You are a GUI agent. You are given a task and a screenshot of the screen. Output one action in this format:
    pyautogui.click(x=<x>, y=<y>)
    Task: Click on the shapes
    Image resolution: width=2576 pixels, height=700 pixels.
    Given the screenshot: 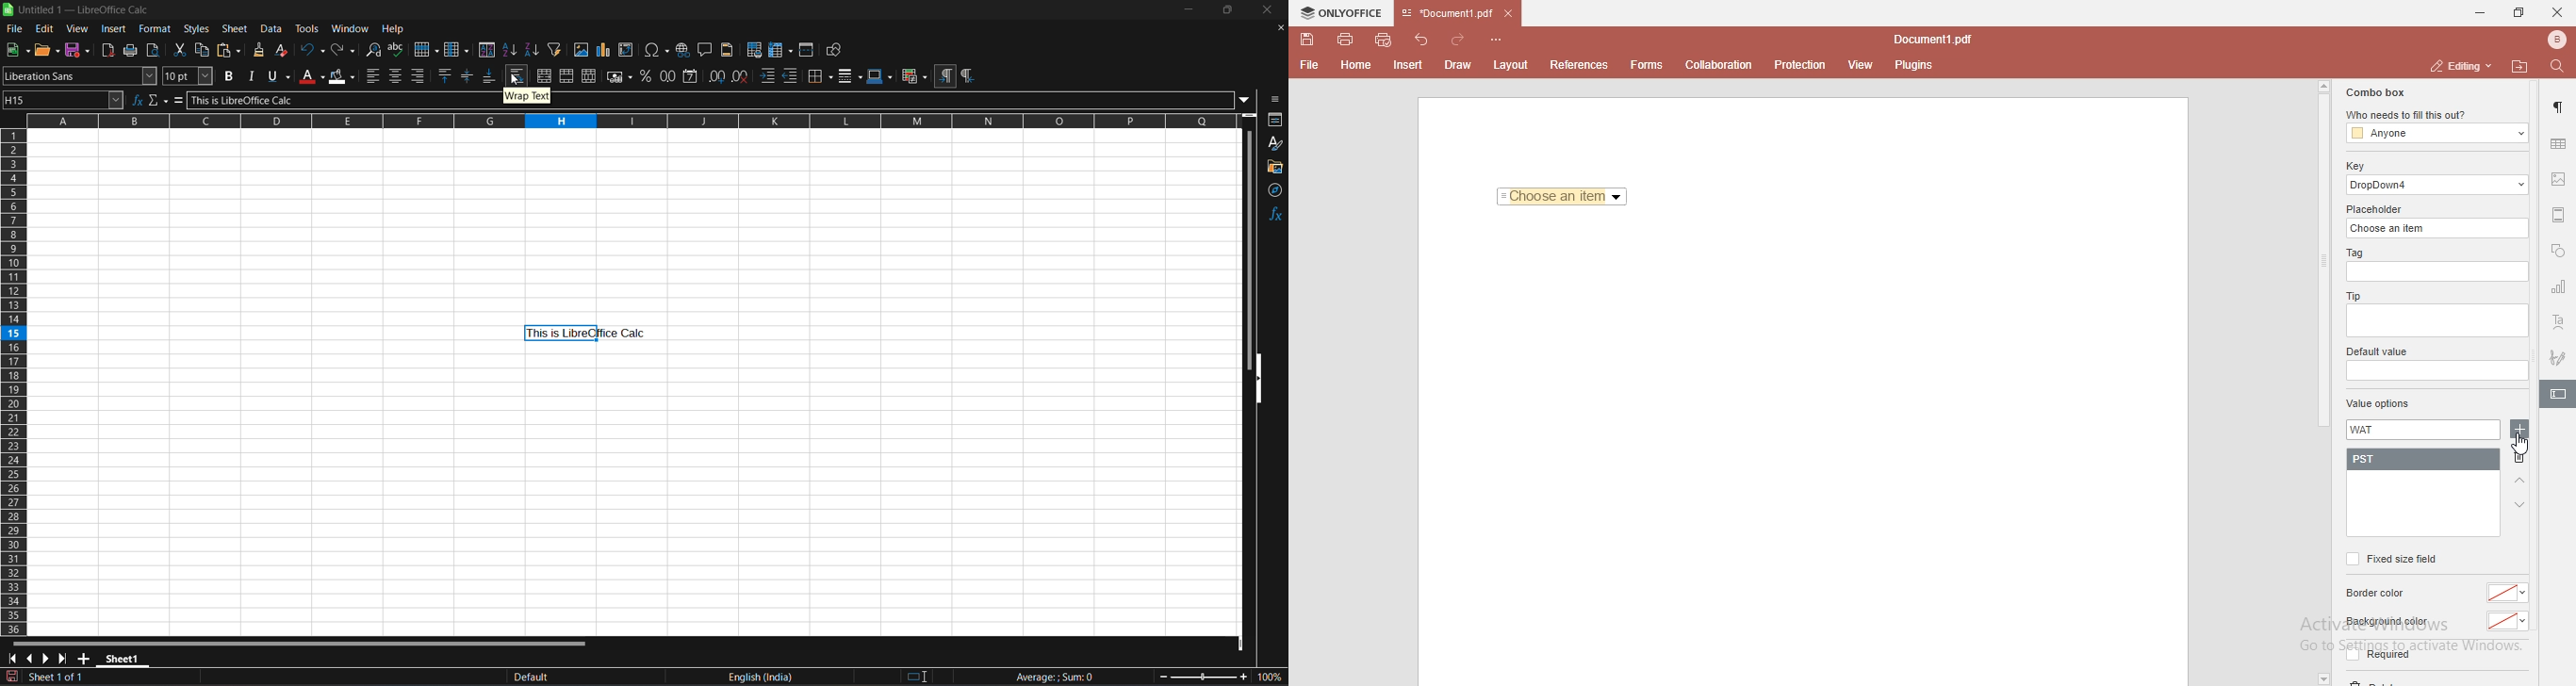 What is the action you would take?
    pyautogui.click(x=2558, y=253)
    